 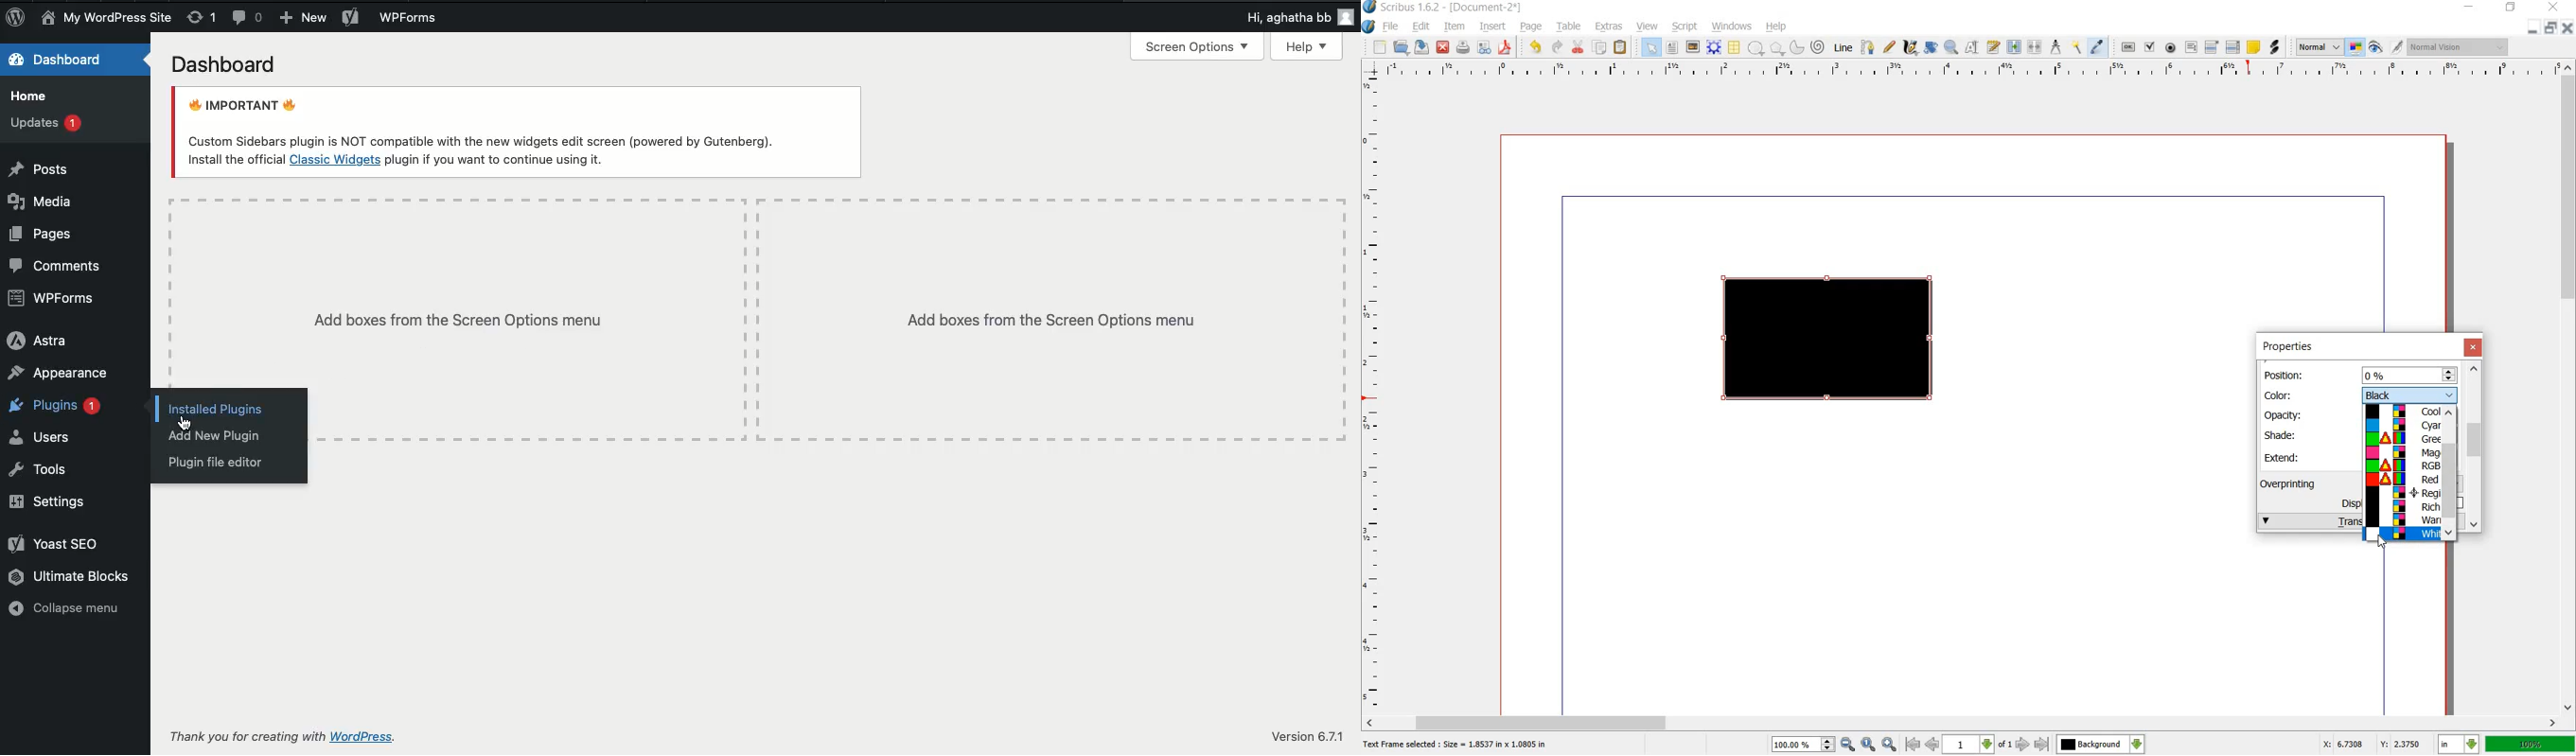 I want to click on redo, so click(x=1557, y=48).